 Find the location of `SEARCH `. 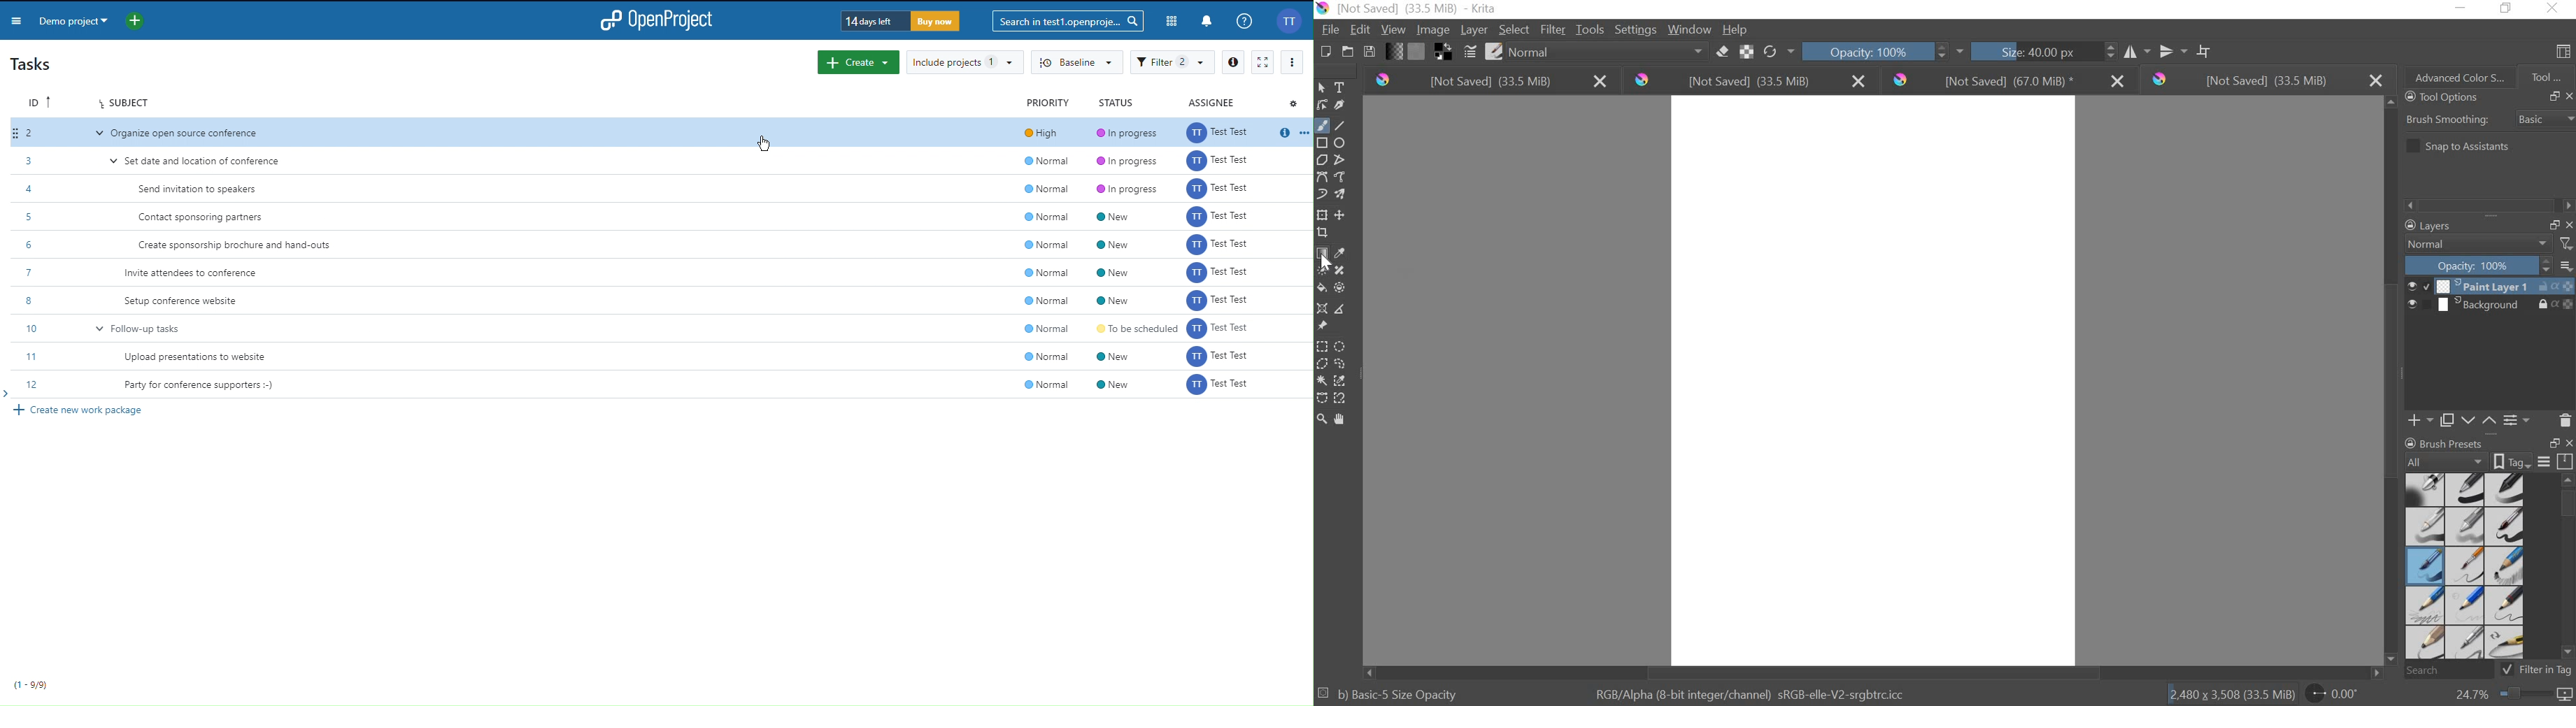

SEARCH  is located at coordinates (2454, 671).